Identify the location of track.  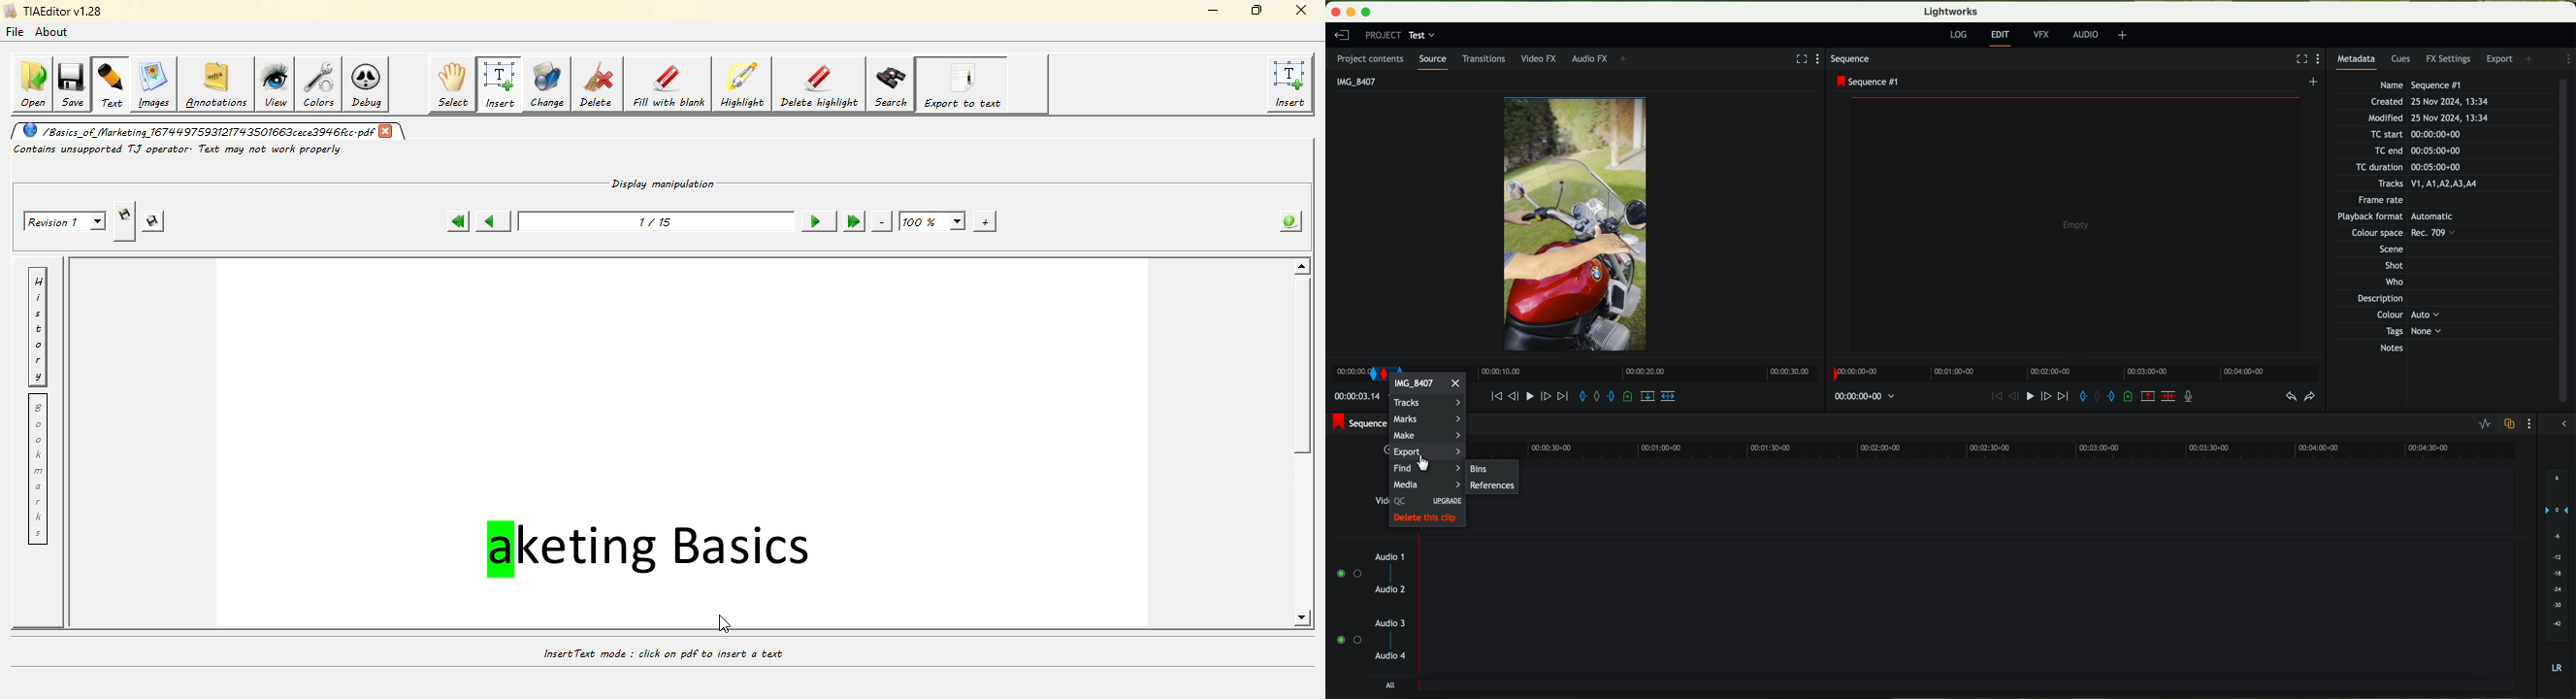
(1969, 570).